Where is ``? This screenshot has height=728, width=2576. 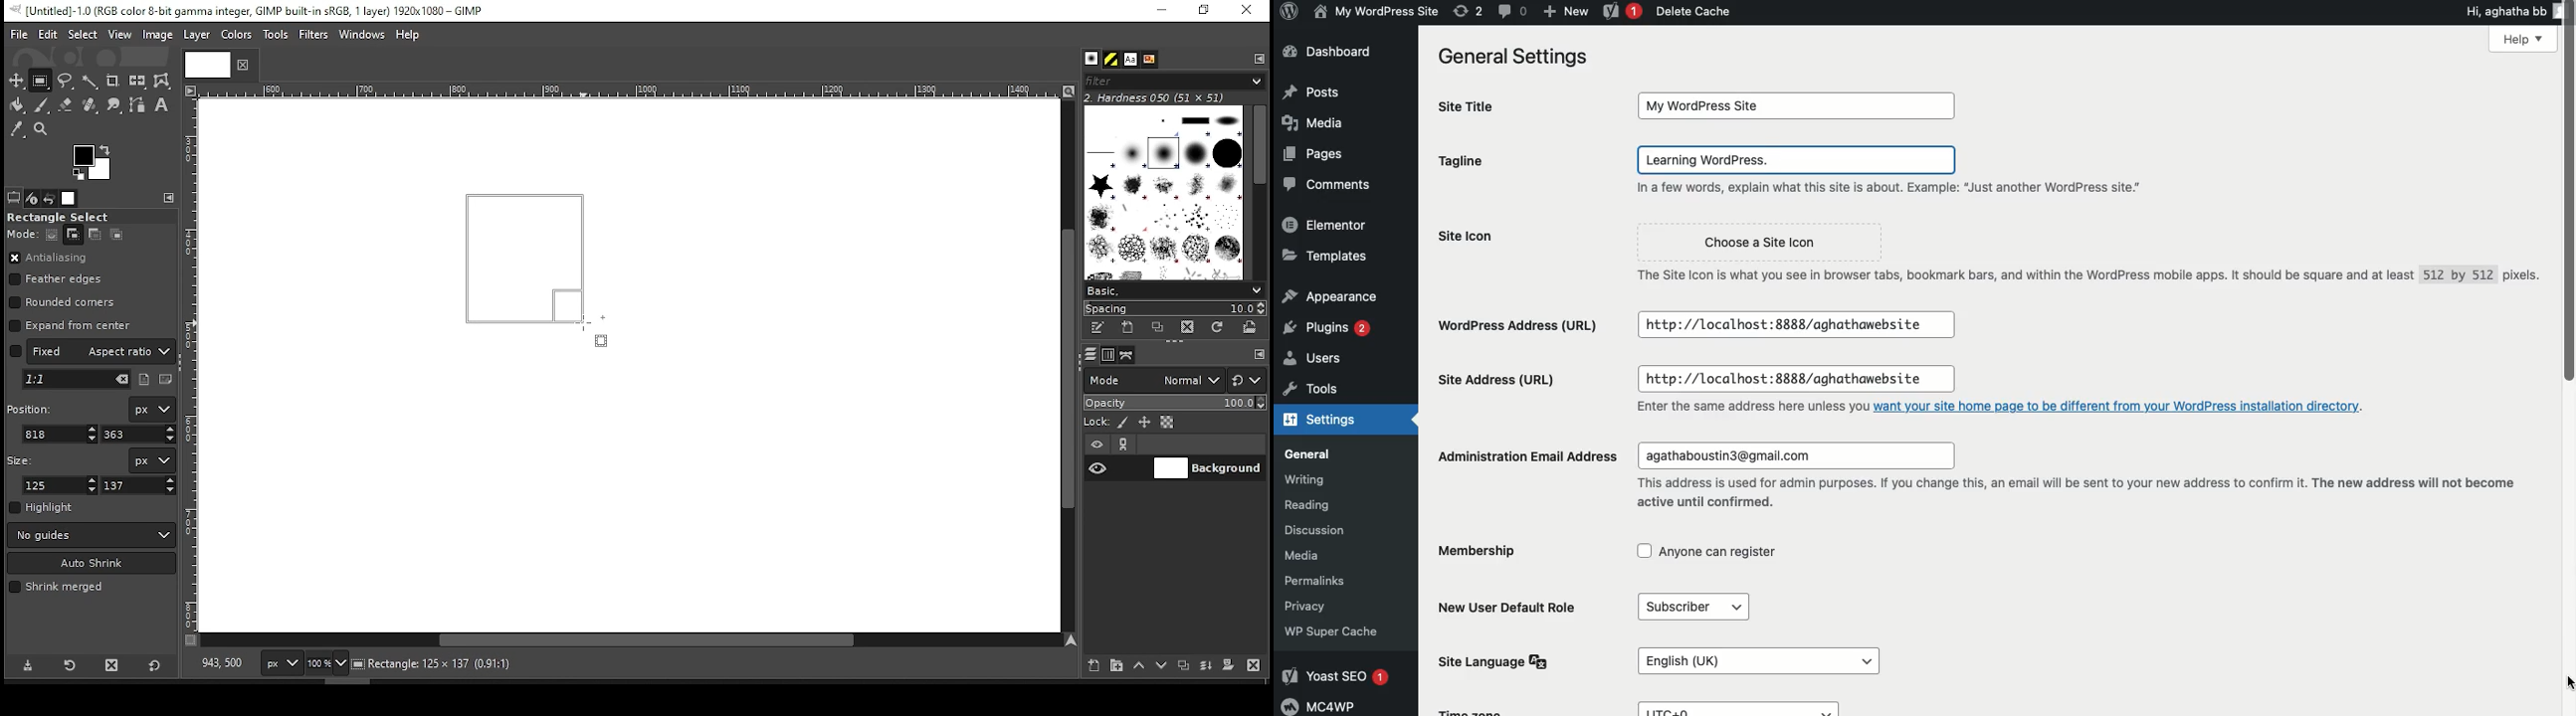
 is located at coordinates (192, 365).